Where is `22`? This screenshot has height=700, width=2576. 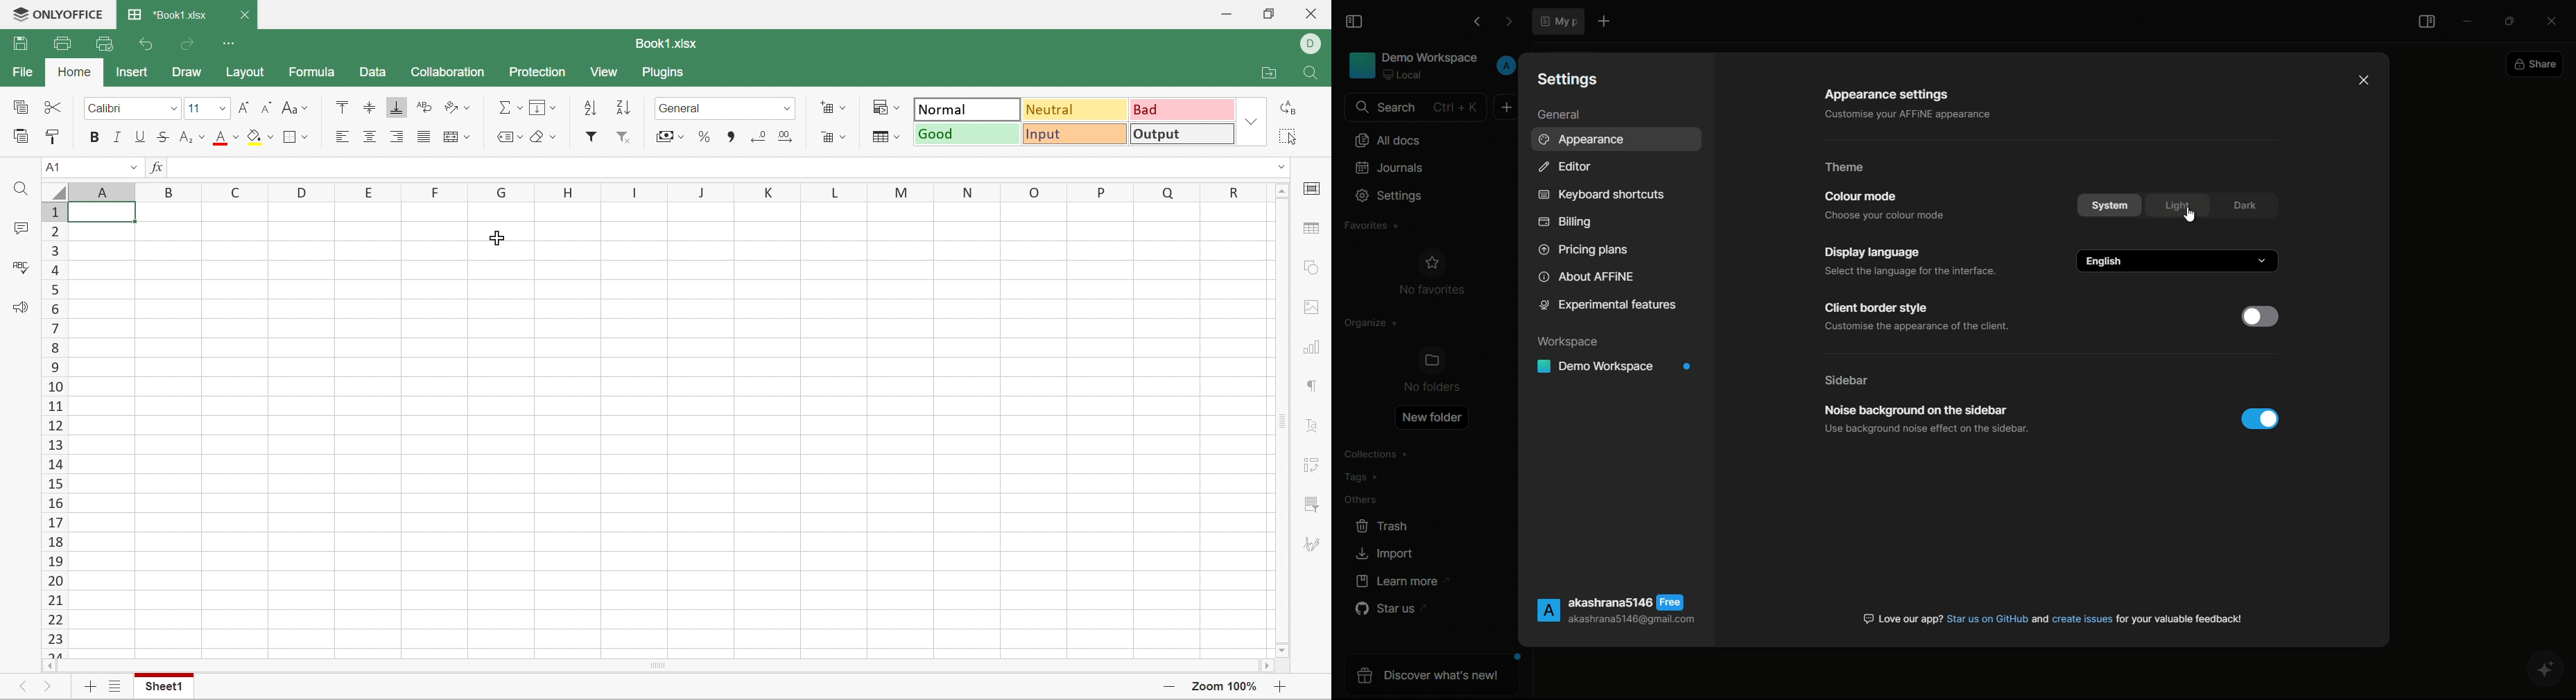 22 is located at coordinates (55, 620).